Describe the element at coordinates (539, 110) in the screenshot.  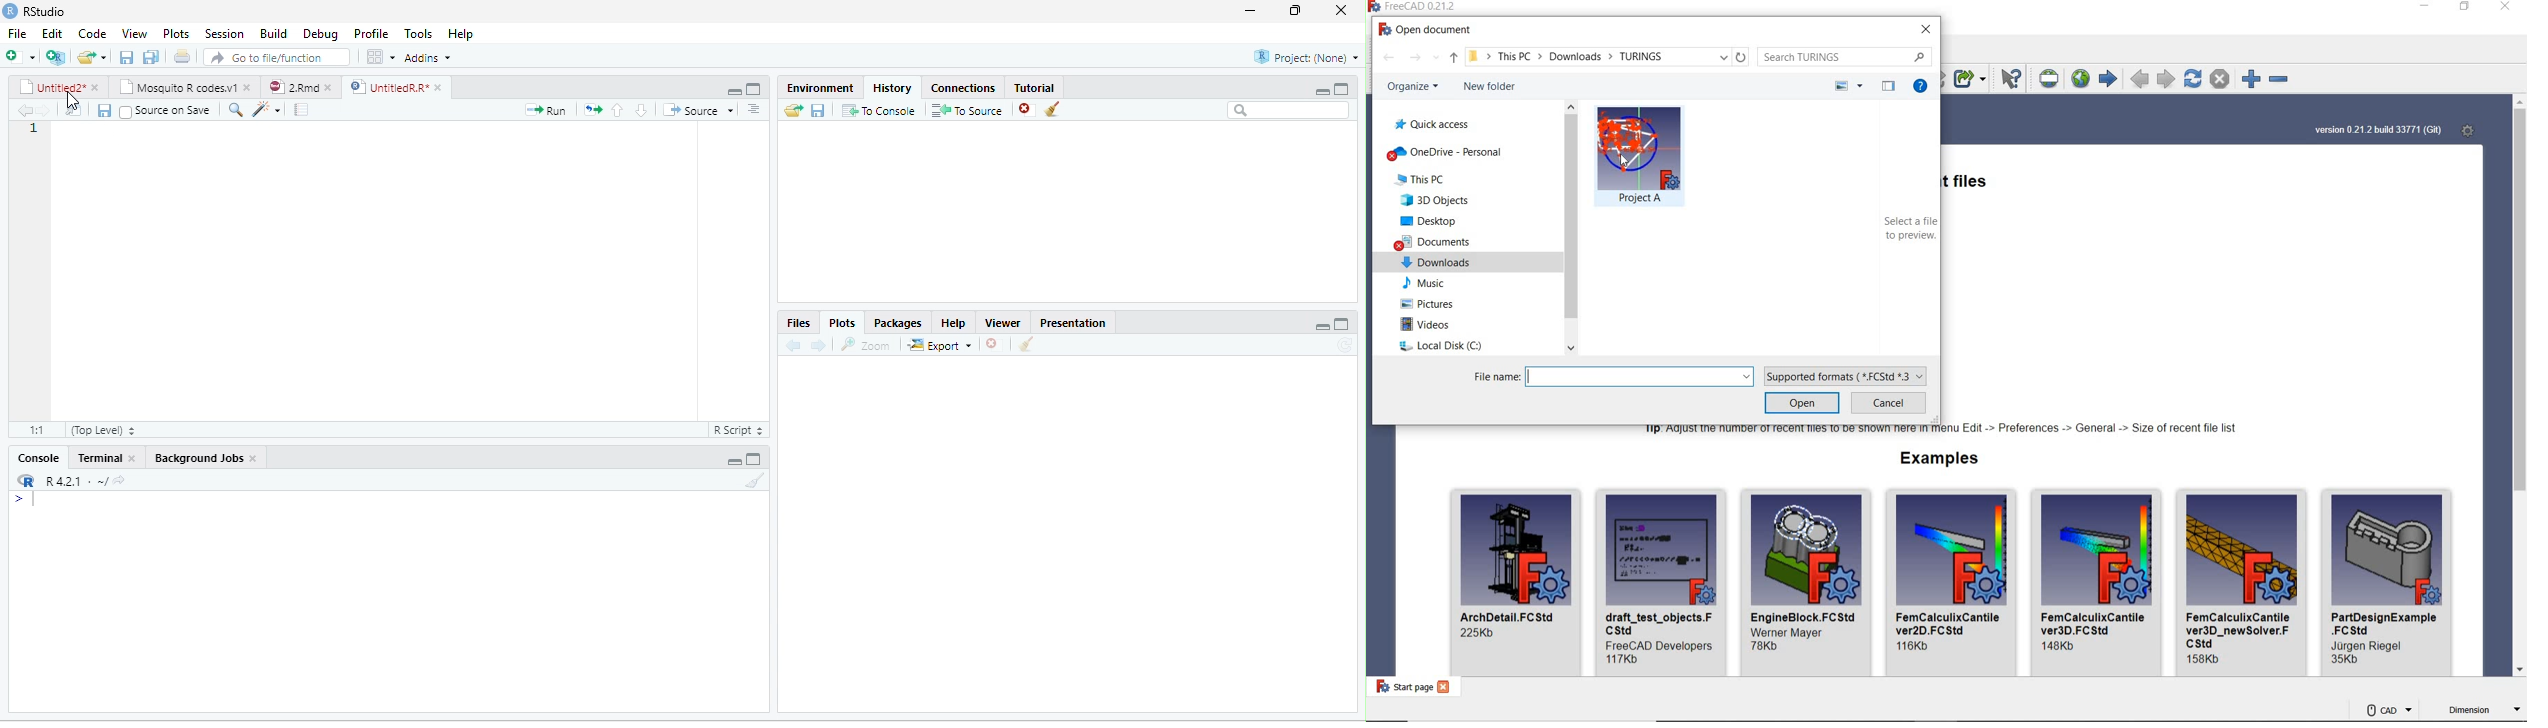
I see `run` at that location.